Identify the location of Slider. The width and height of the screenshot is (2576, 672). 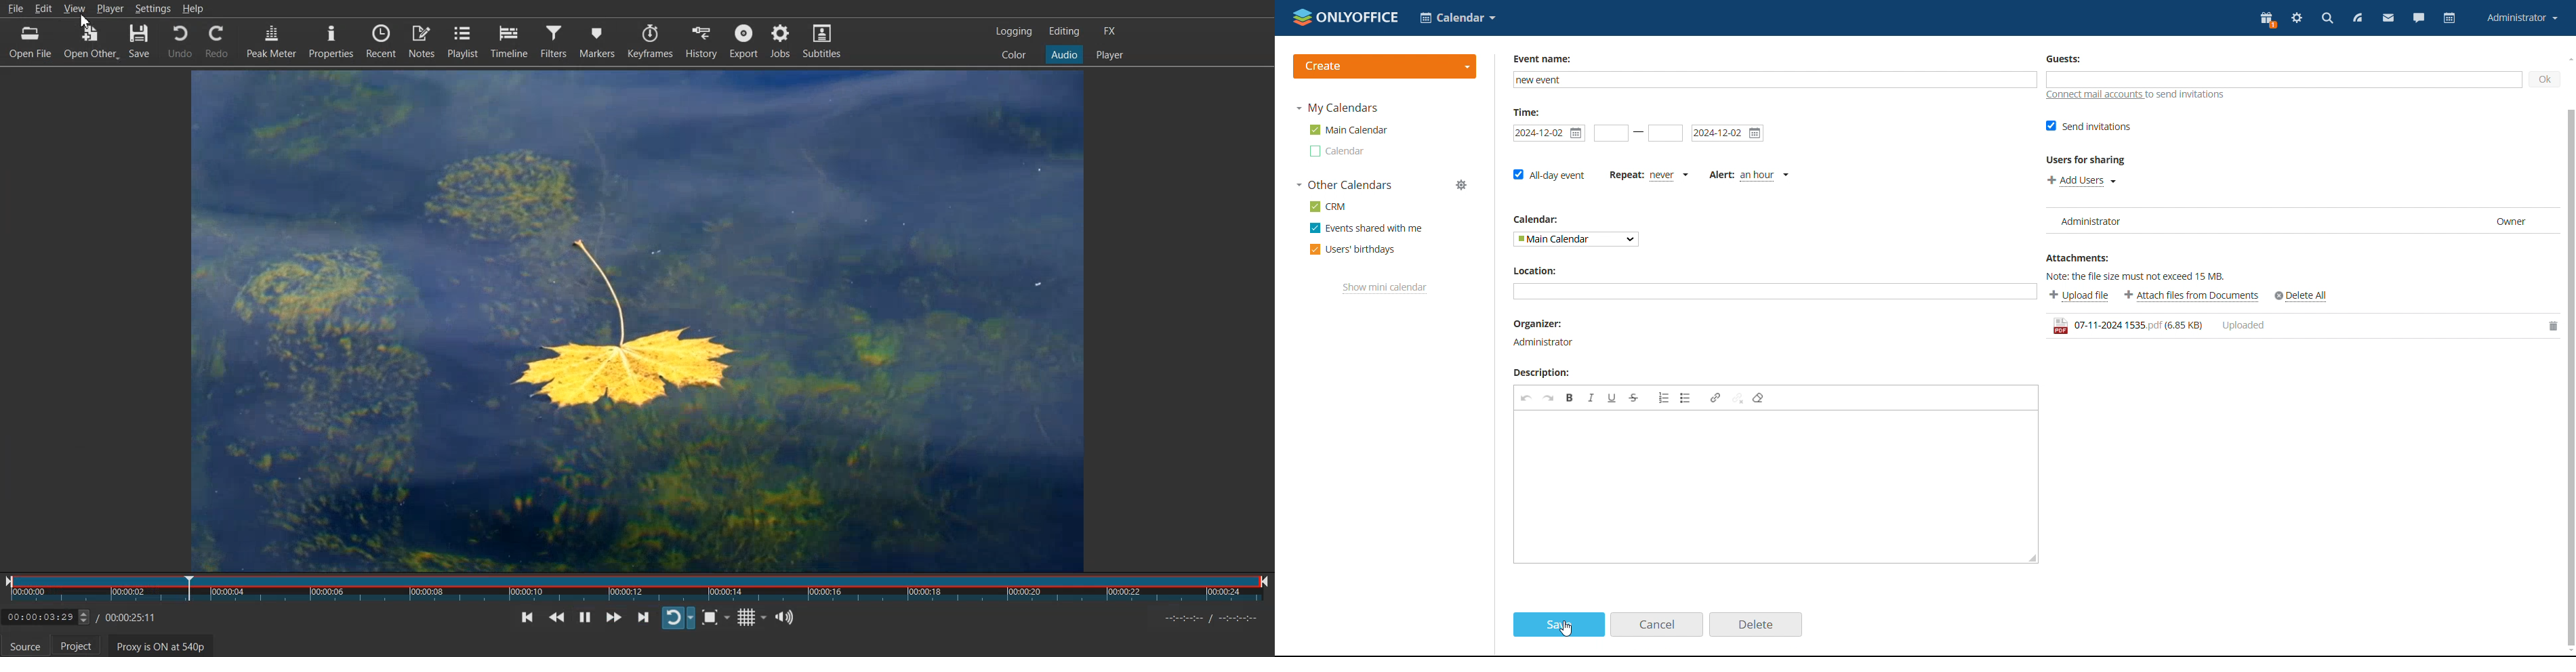
(637, 591).